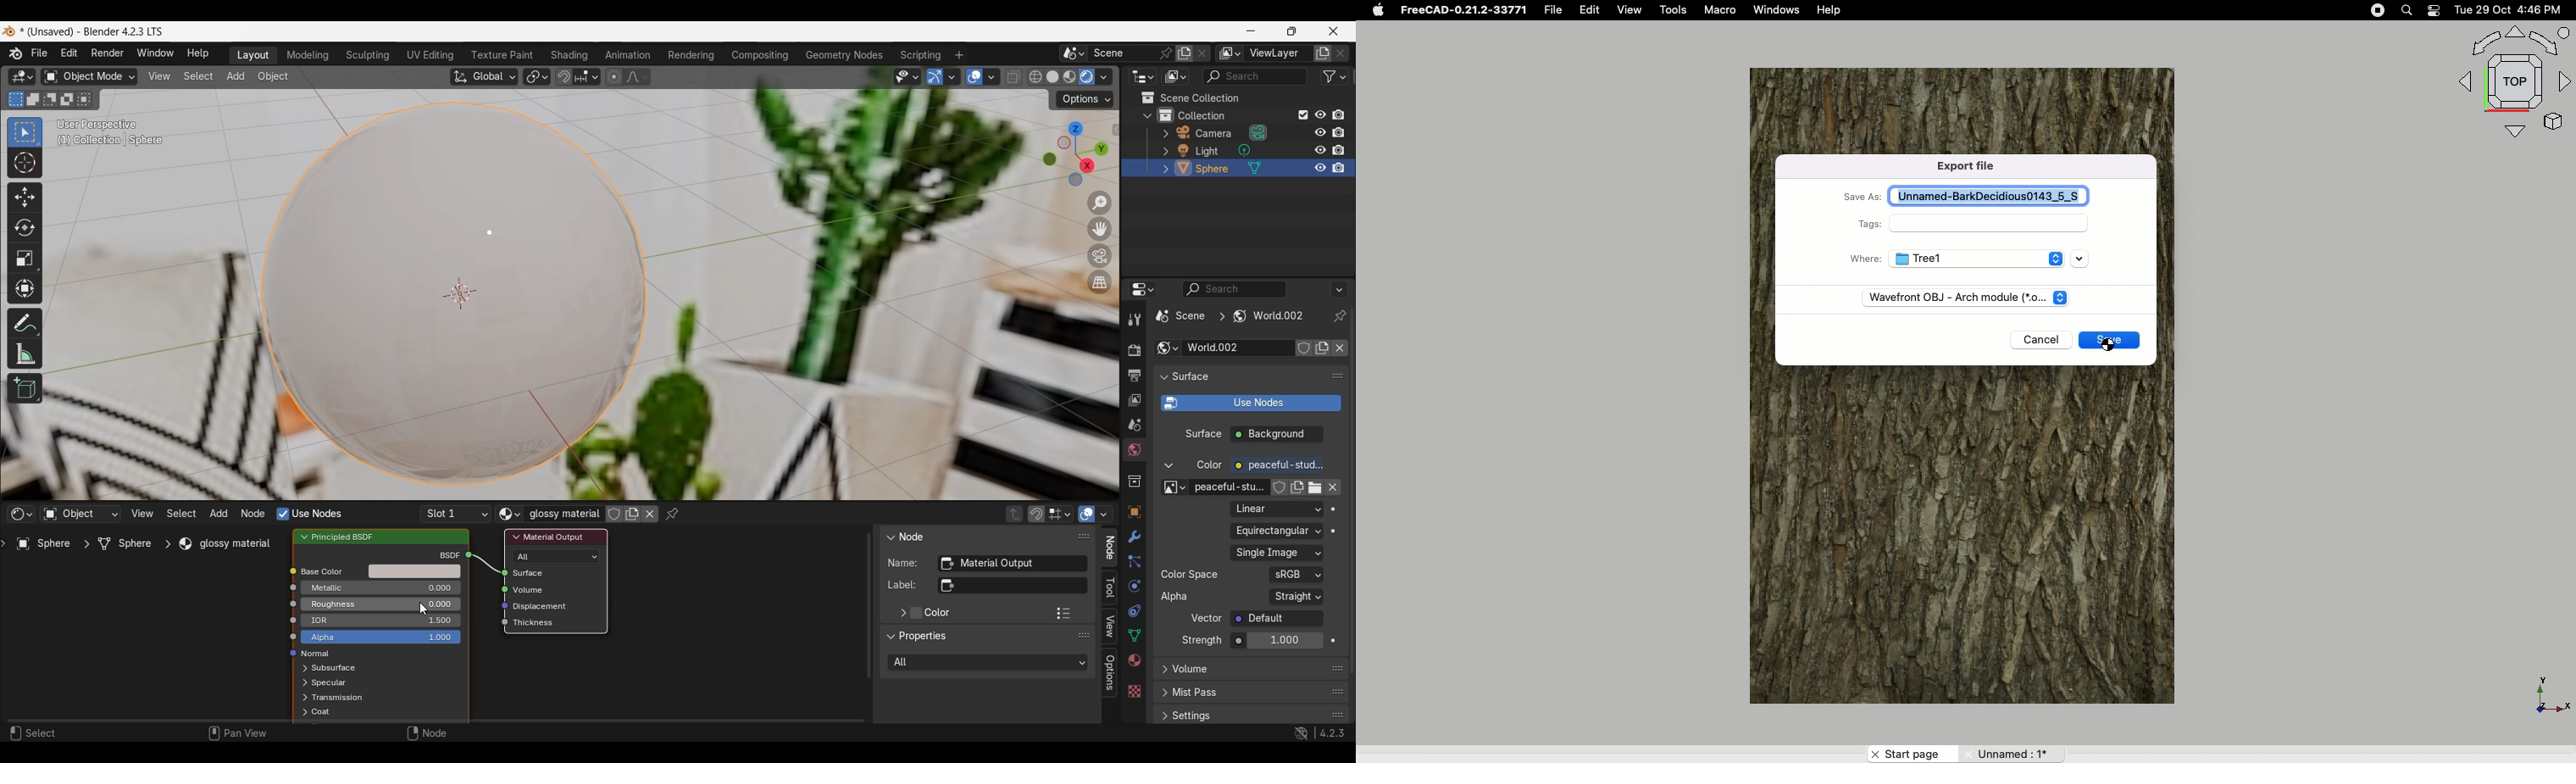  I want to click on Transform pivot point, so click(537, 77).